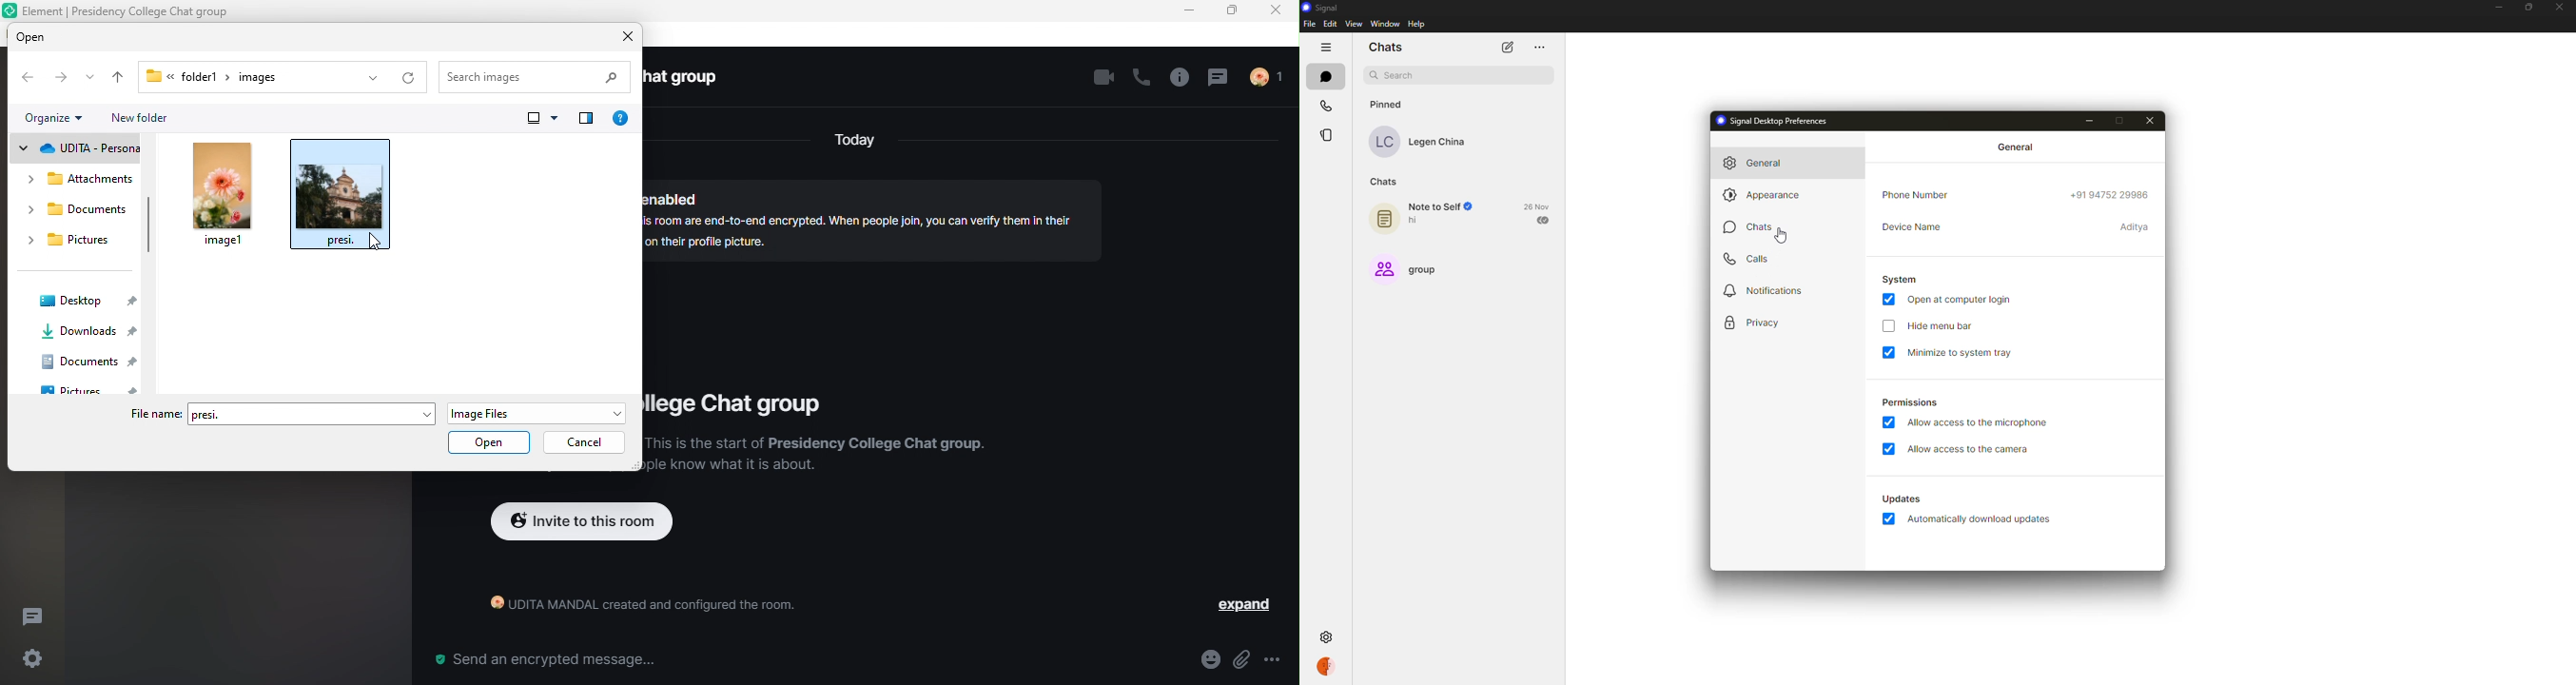 This screenshot has height=700, width=2576. I want to click on enabled, so click(1889, 519).